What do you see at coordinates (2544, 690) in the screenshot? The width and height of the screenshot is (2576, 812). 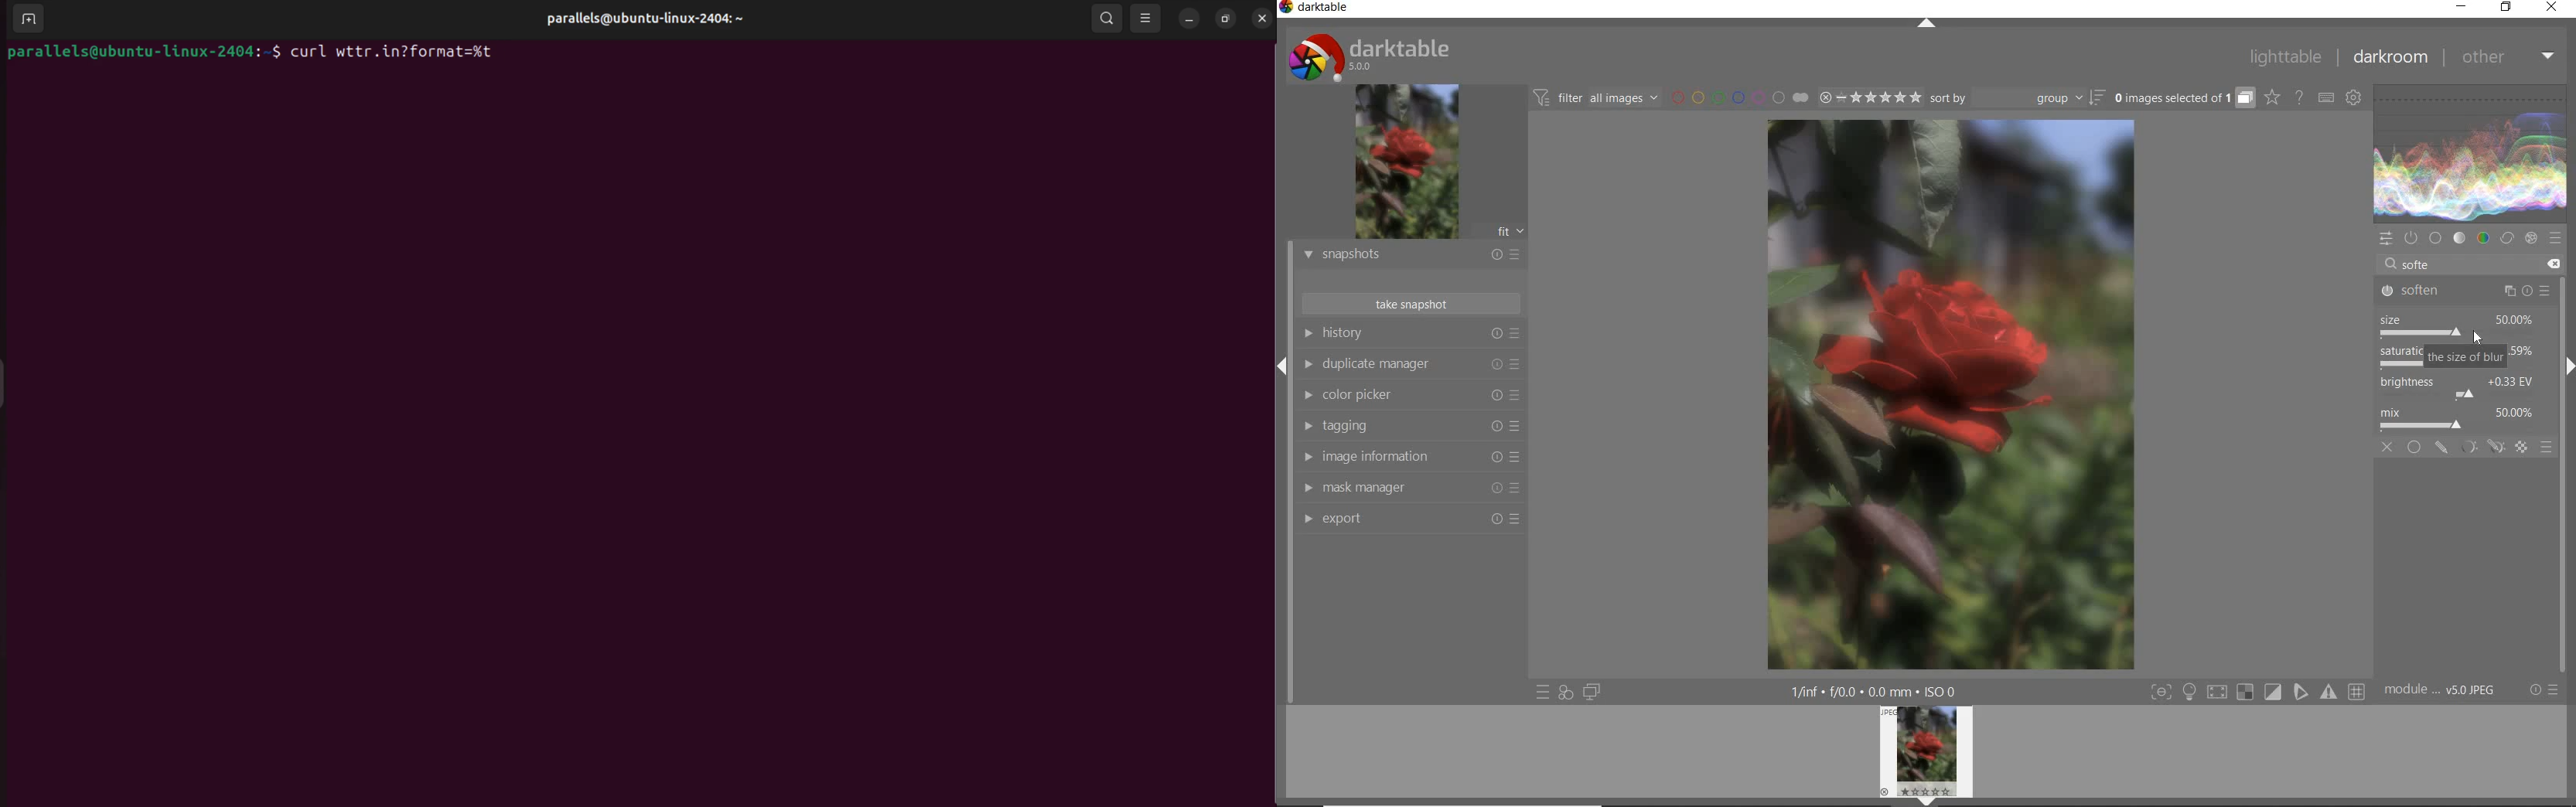 I see `reset or presets and preferences` at bounding box center [2544, 690].